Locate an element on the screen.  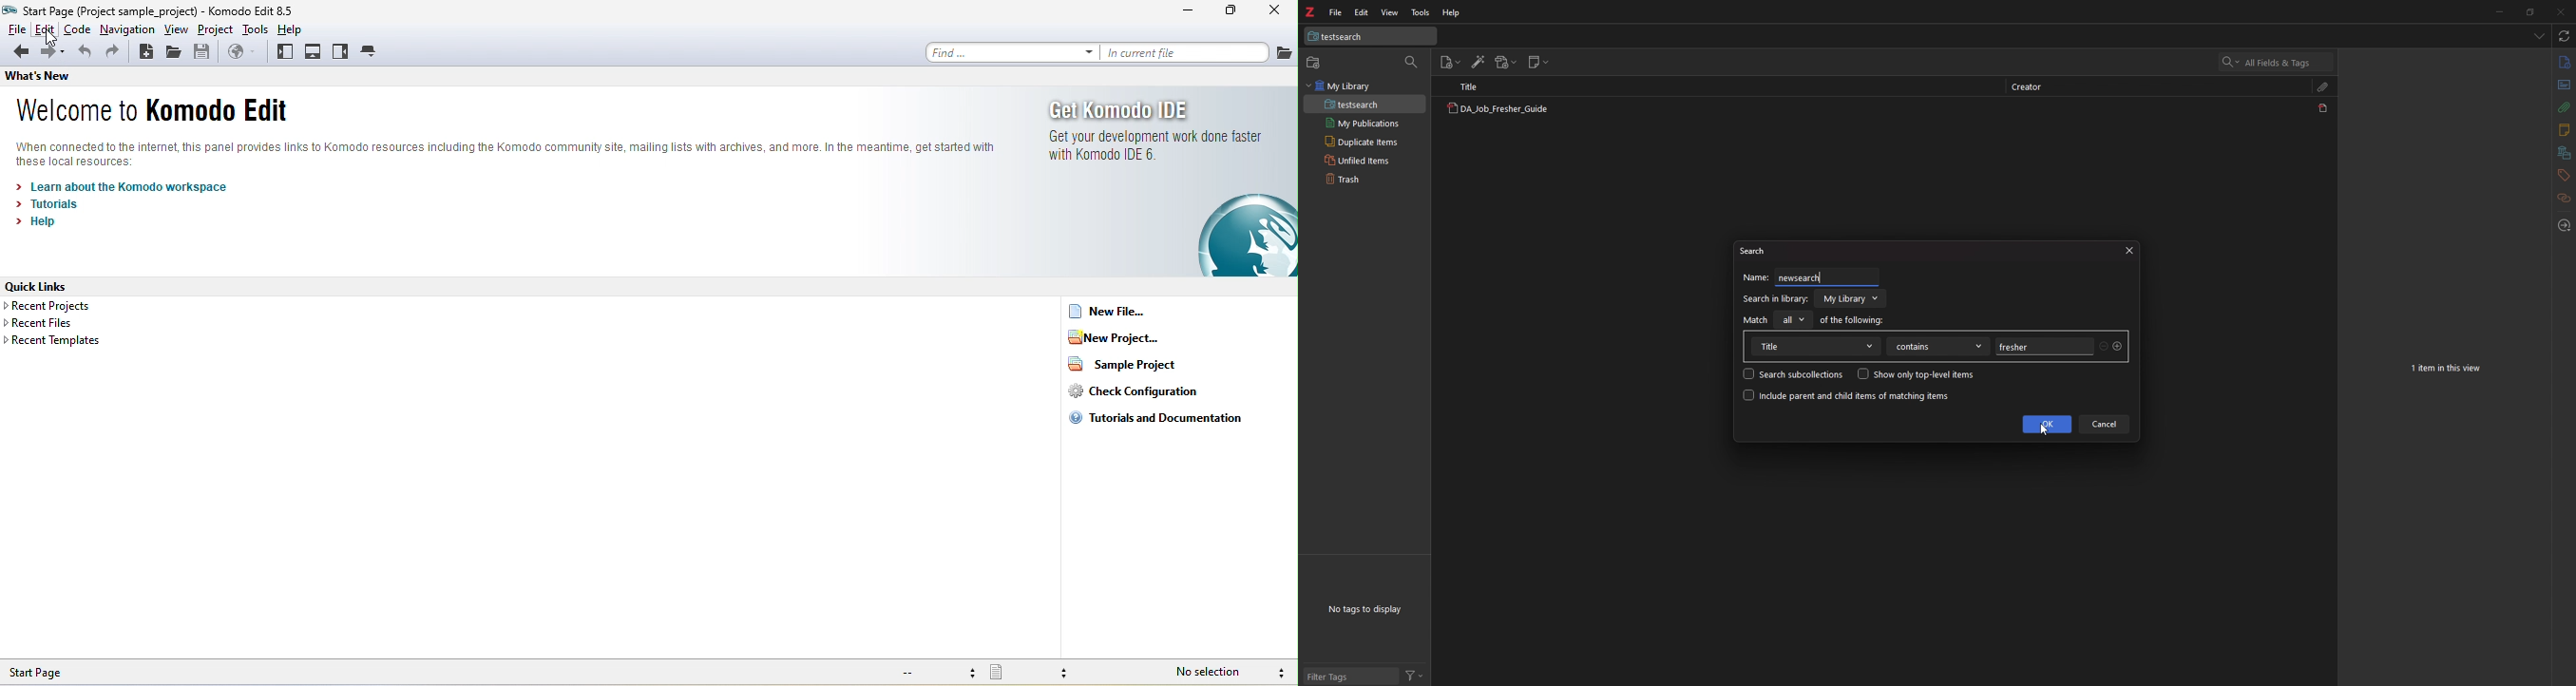
view is located at coordinates (1389, 13).